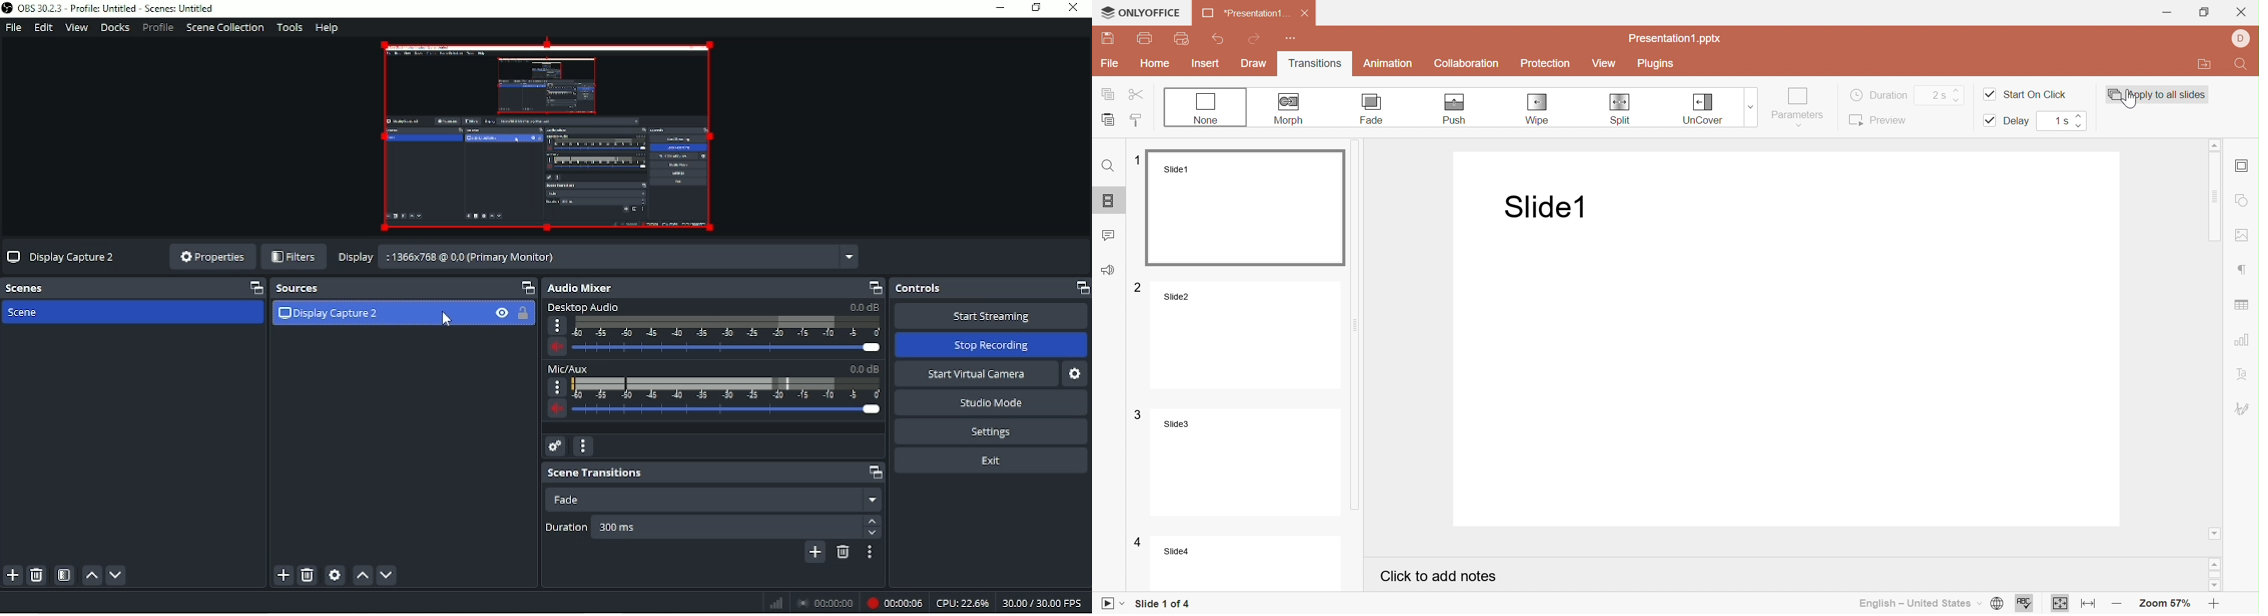 This screenshot has width=2268, height=616. Describe the element at coordinates (1077, 374) in the screenshot. I see `Configure virtual camera` at that location.